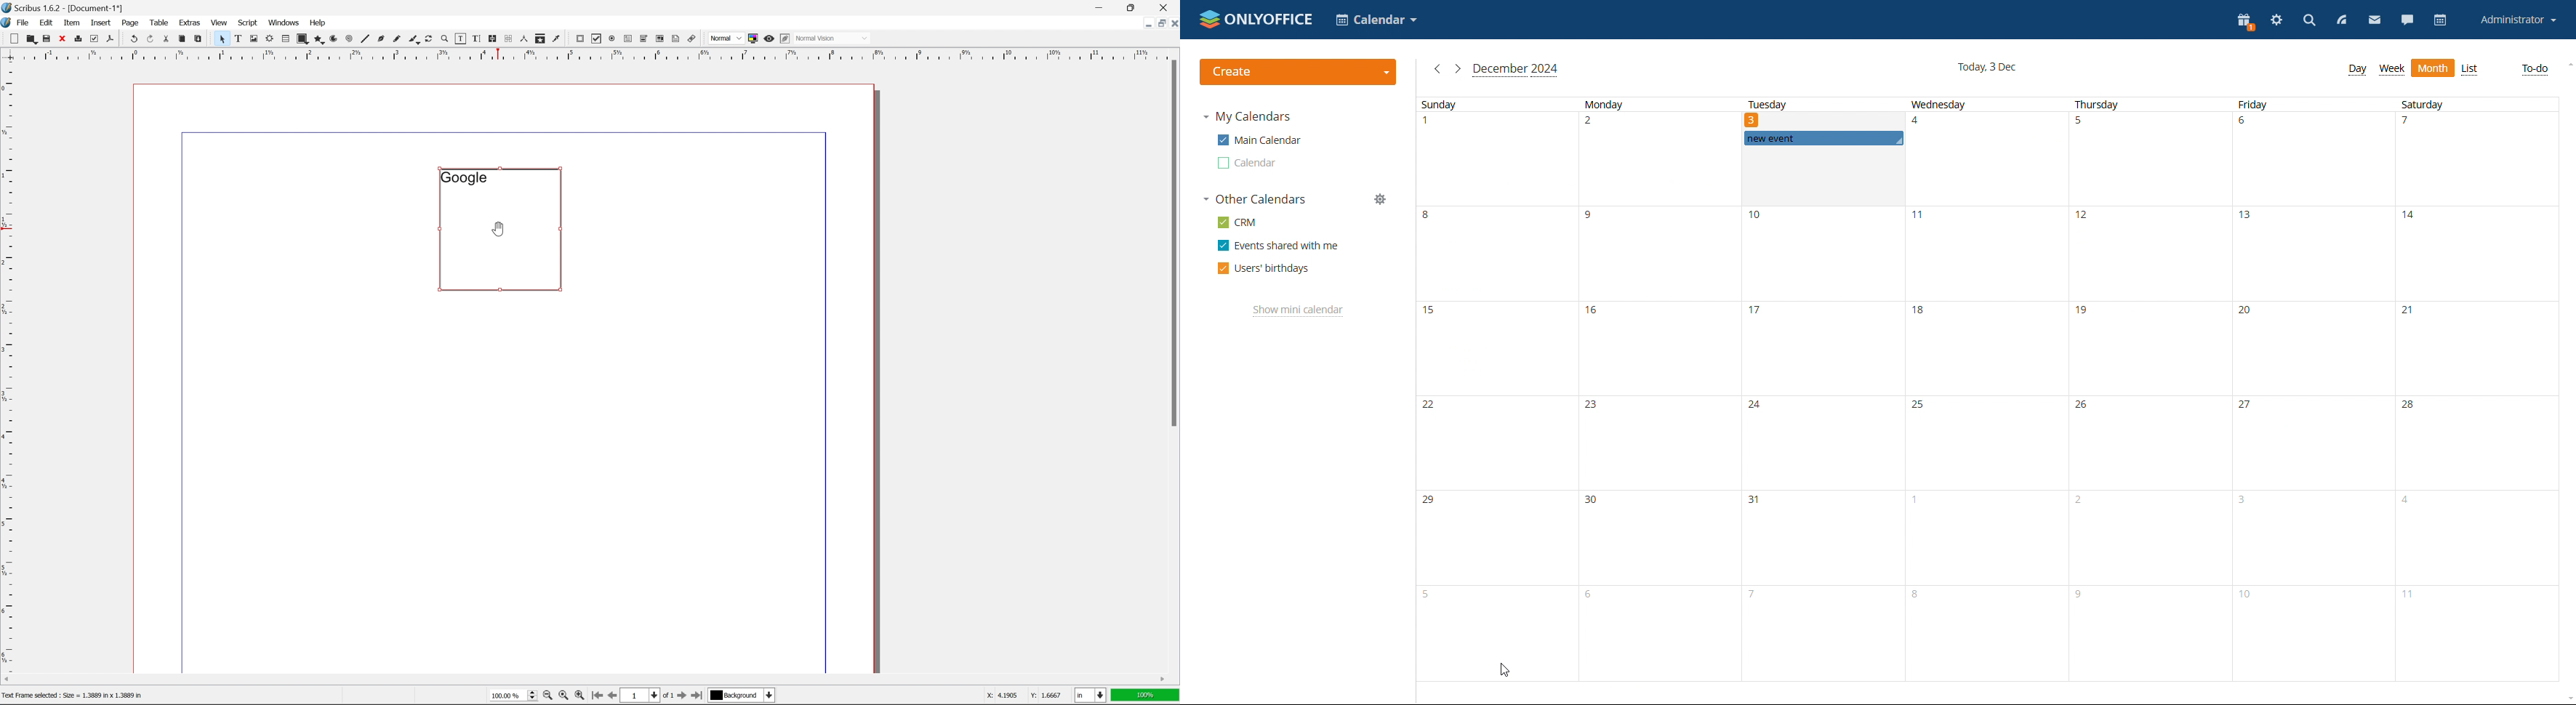  What do you see at coordinates (692, 40) in the screenshot?
I see `link annotation` at bounding box center [692, 40].